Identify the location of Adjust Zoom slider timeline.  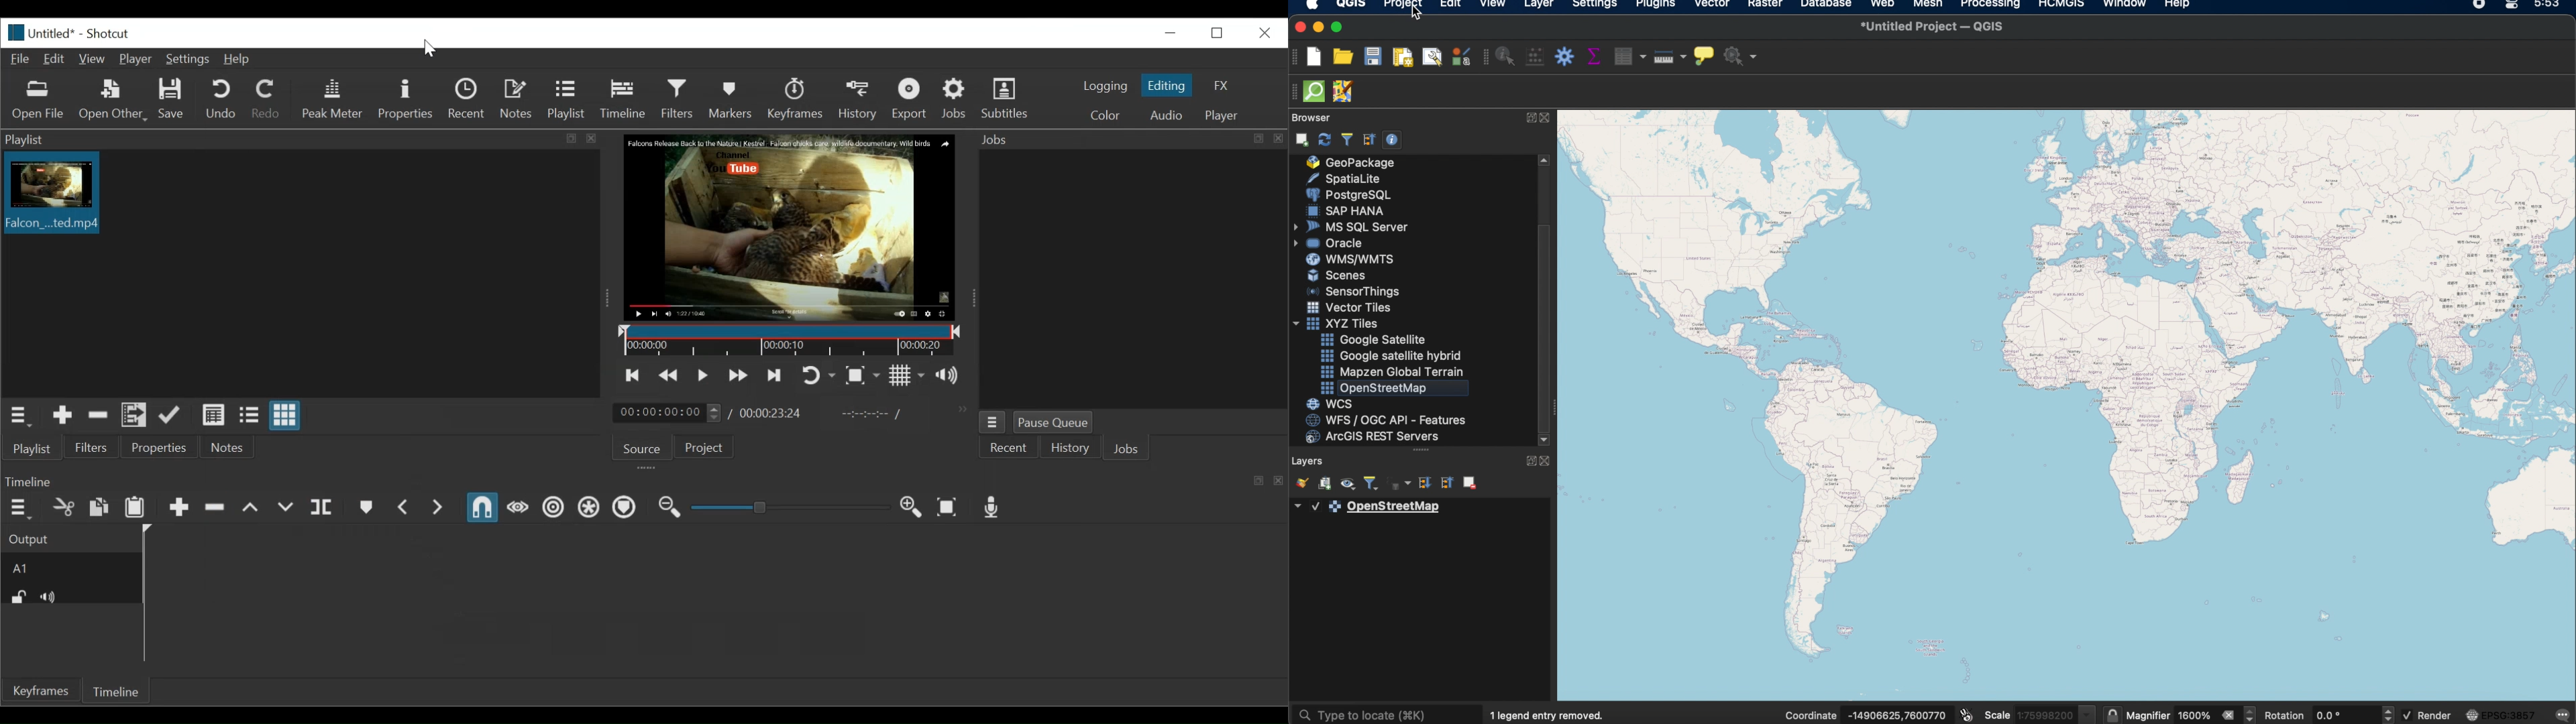
(788, 507).